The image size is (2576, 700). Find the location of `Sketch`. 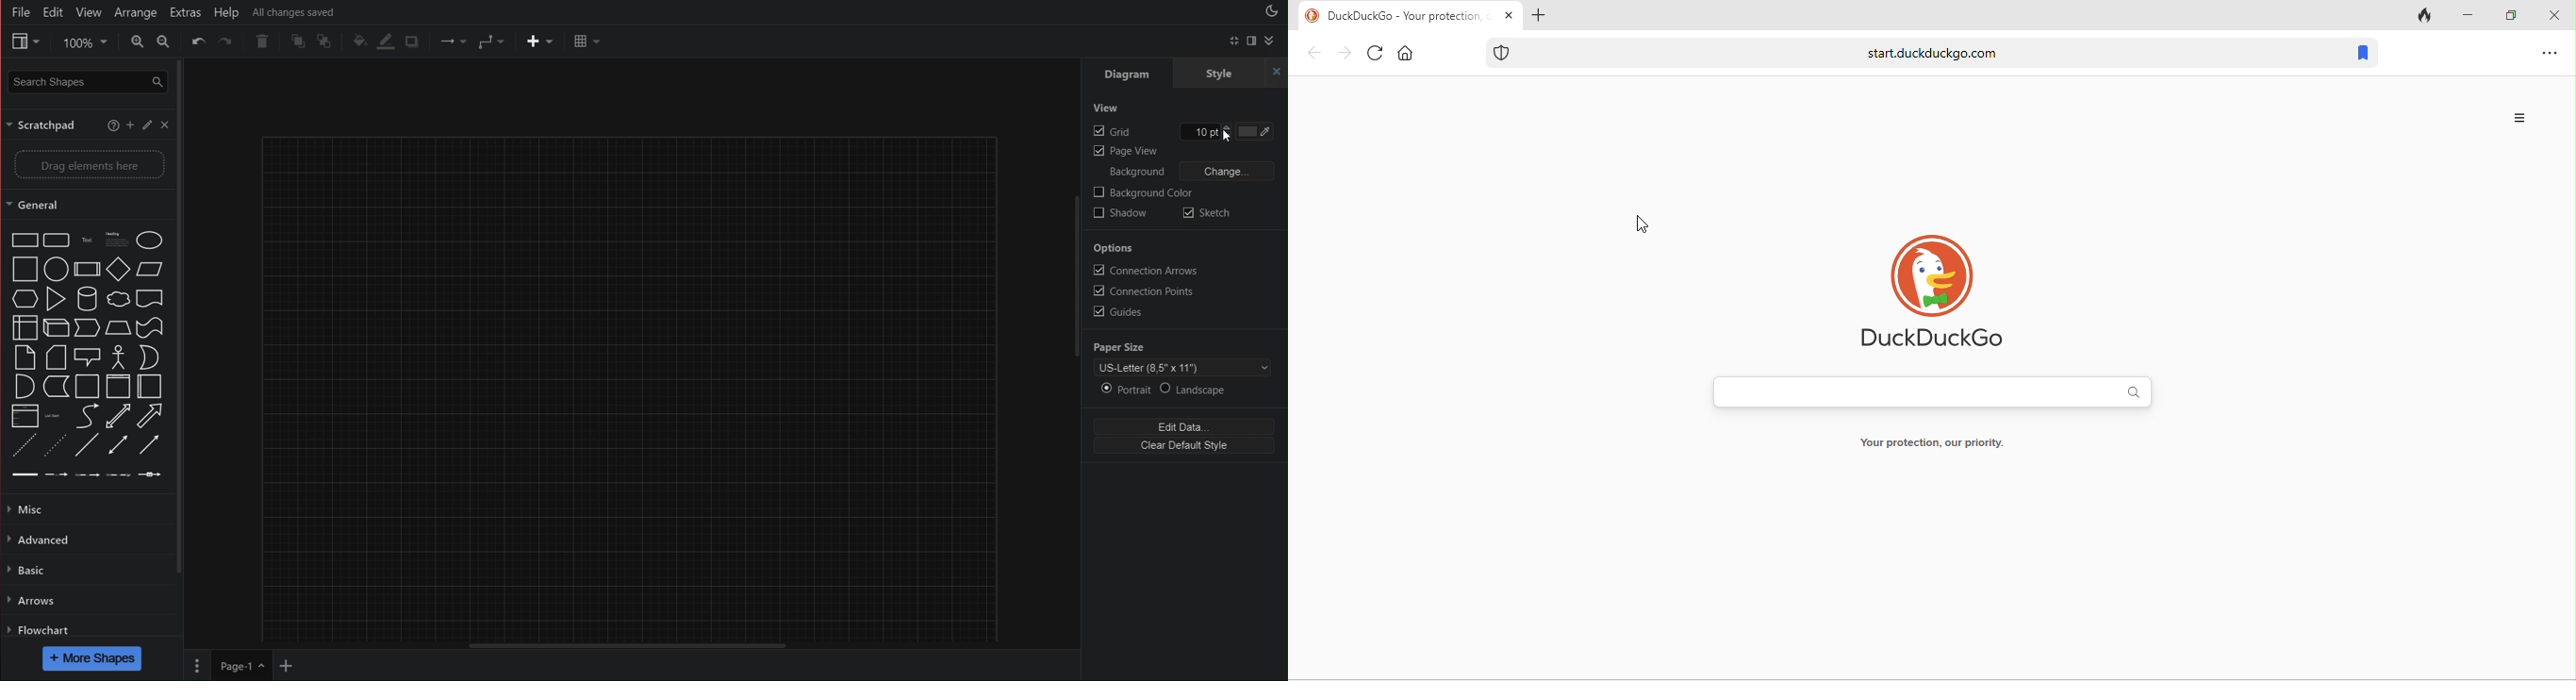

Sketch is located at coordinates (1207, 214).